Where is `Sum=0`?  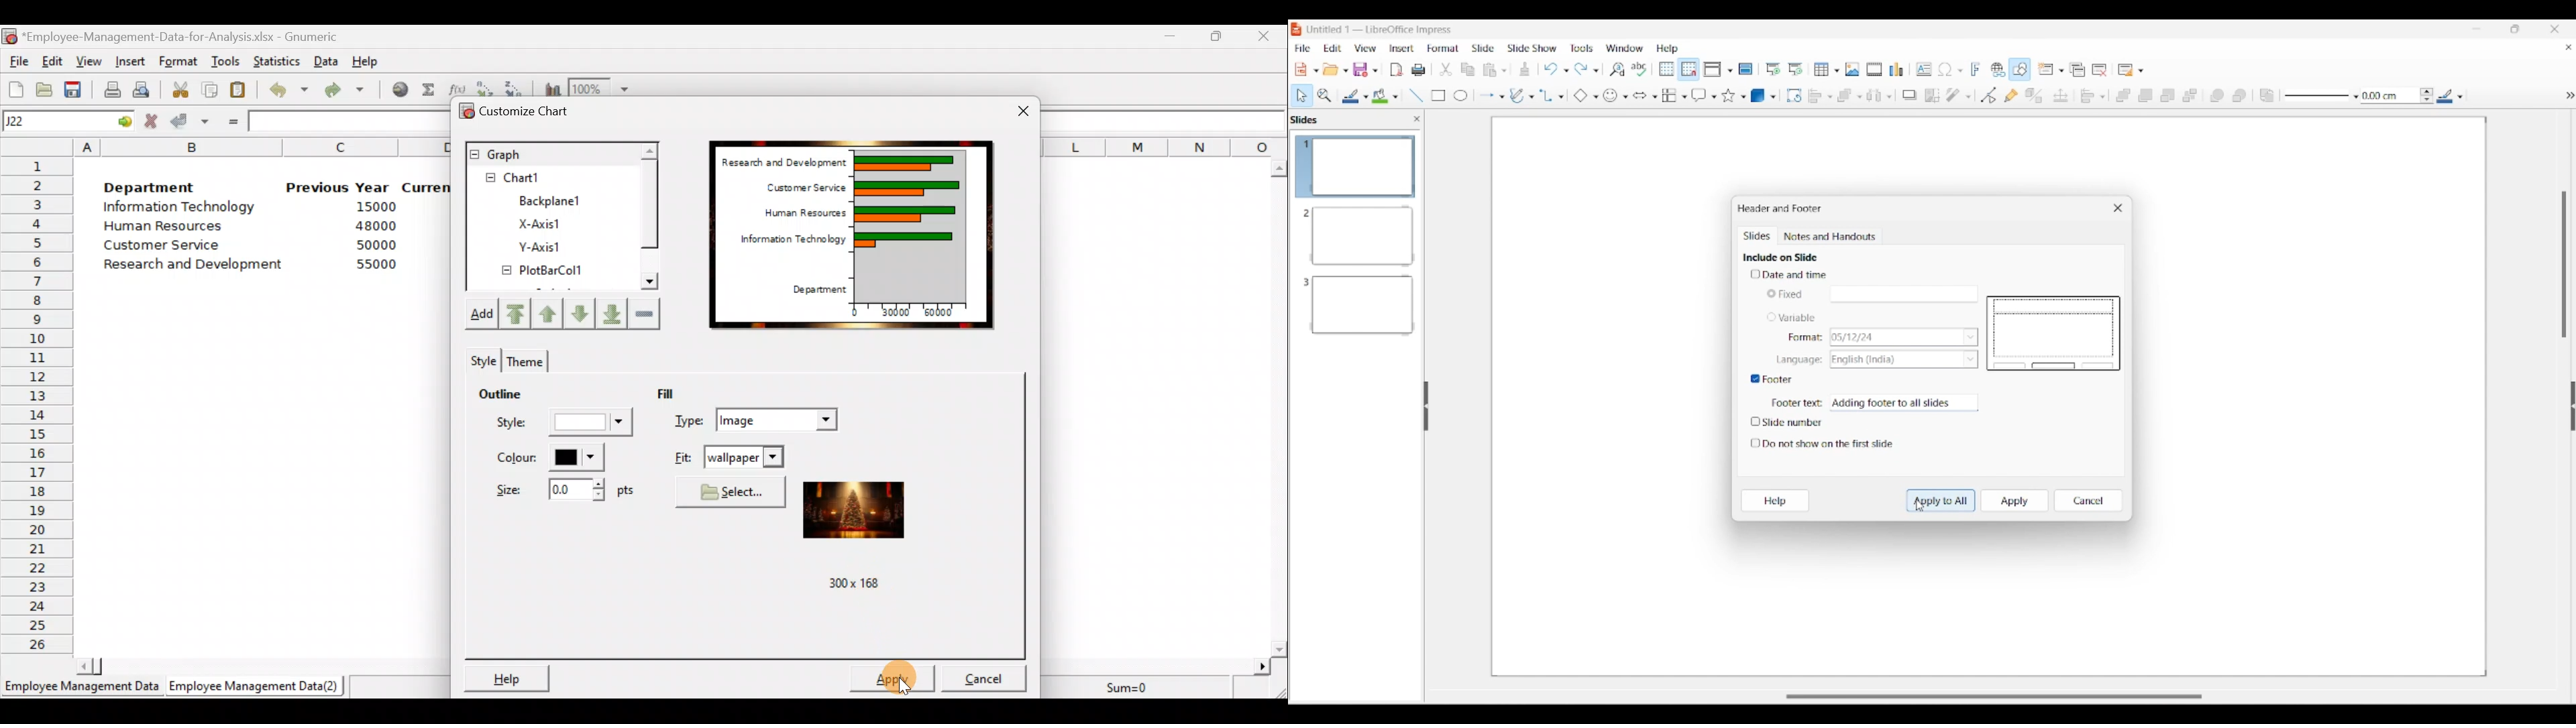 Sum=0 is located at coordinates (1132, 684).